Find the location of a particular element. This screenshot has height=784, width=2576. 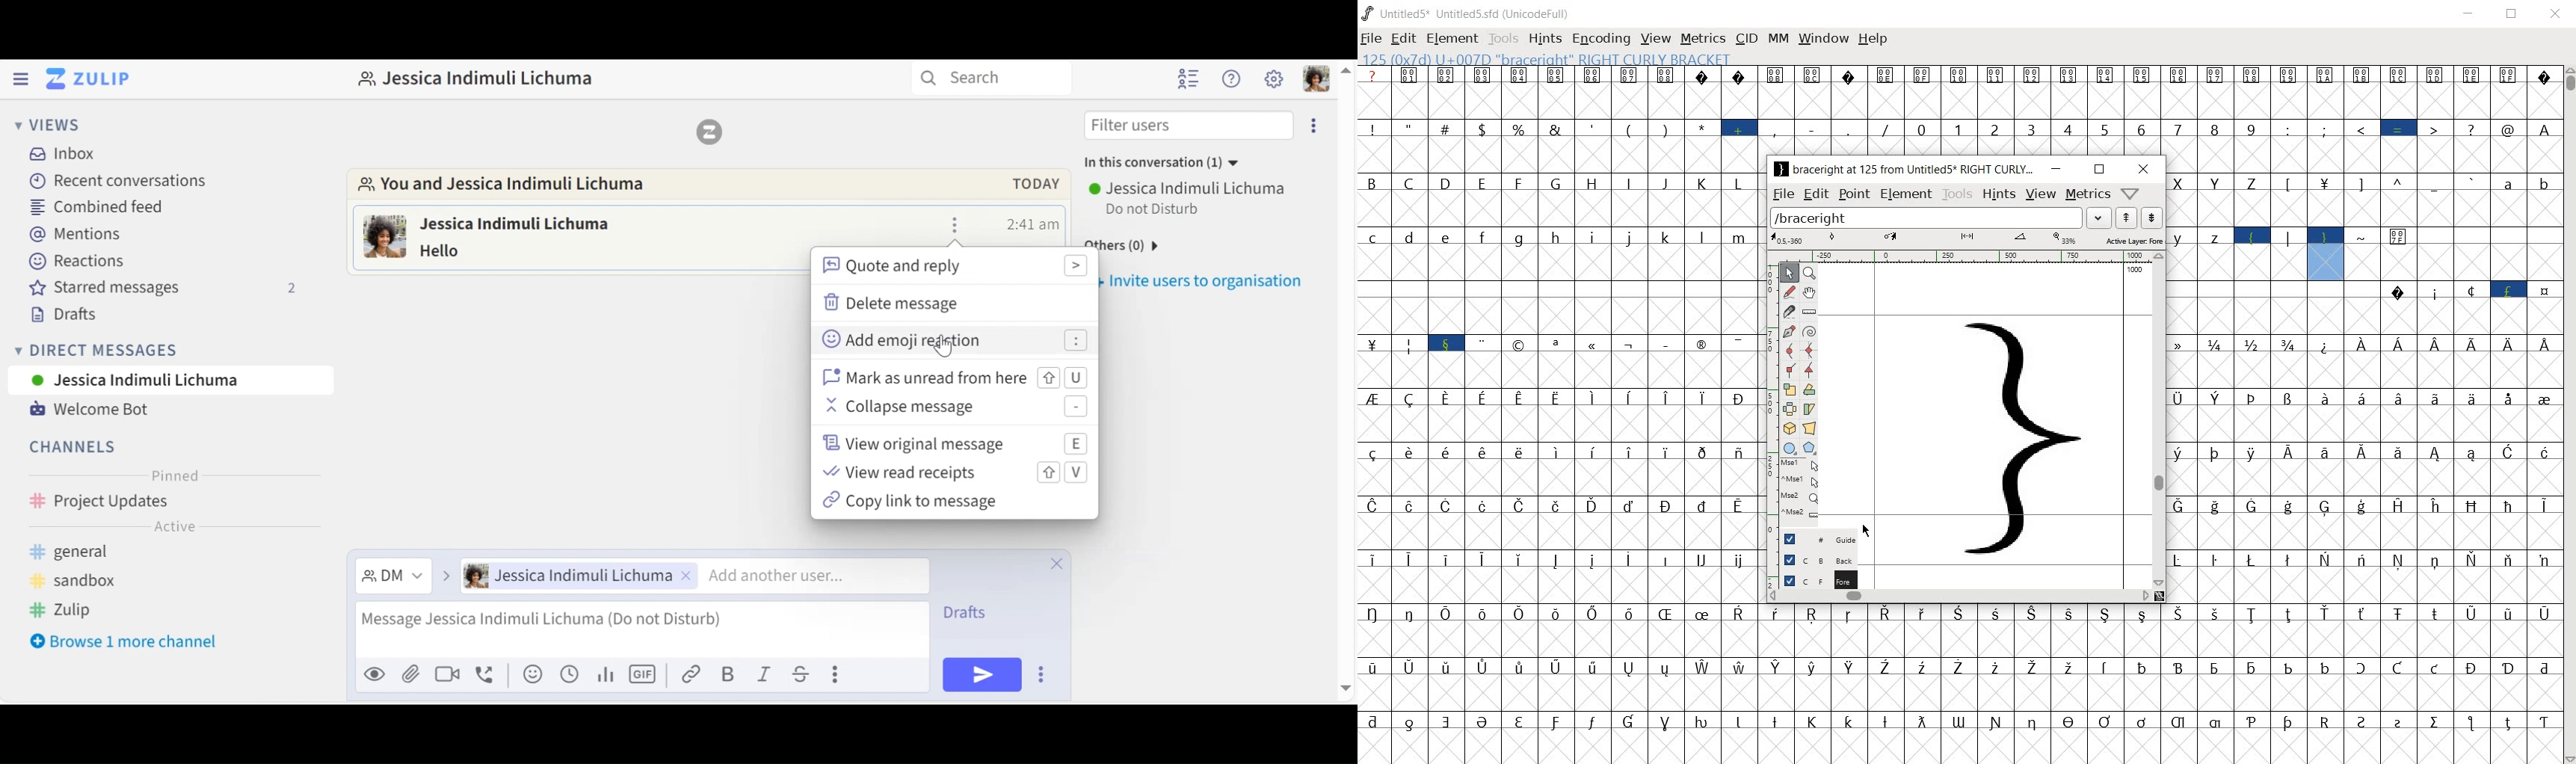

Drafts is located at coordinates (61, 315).